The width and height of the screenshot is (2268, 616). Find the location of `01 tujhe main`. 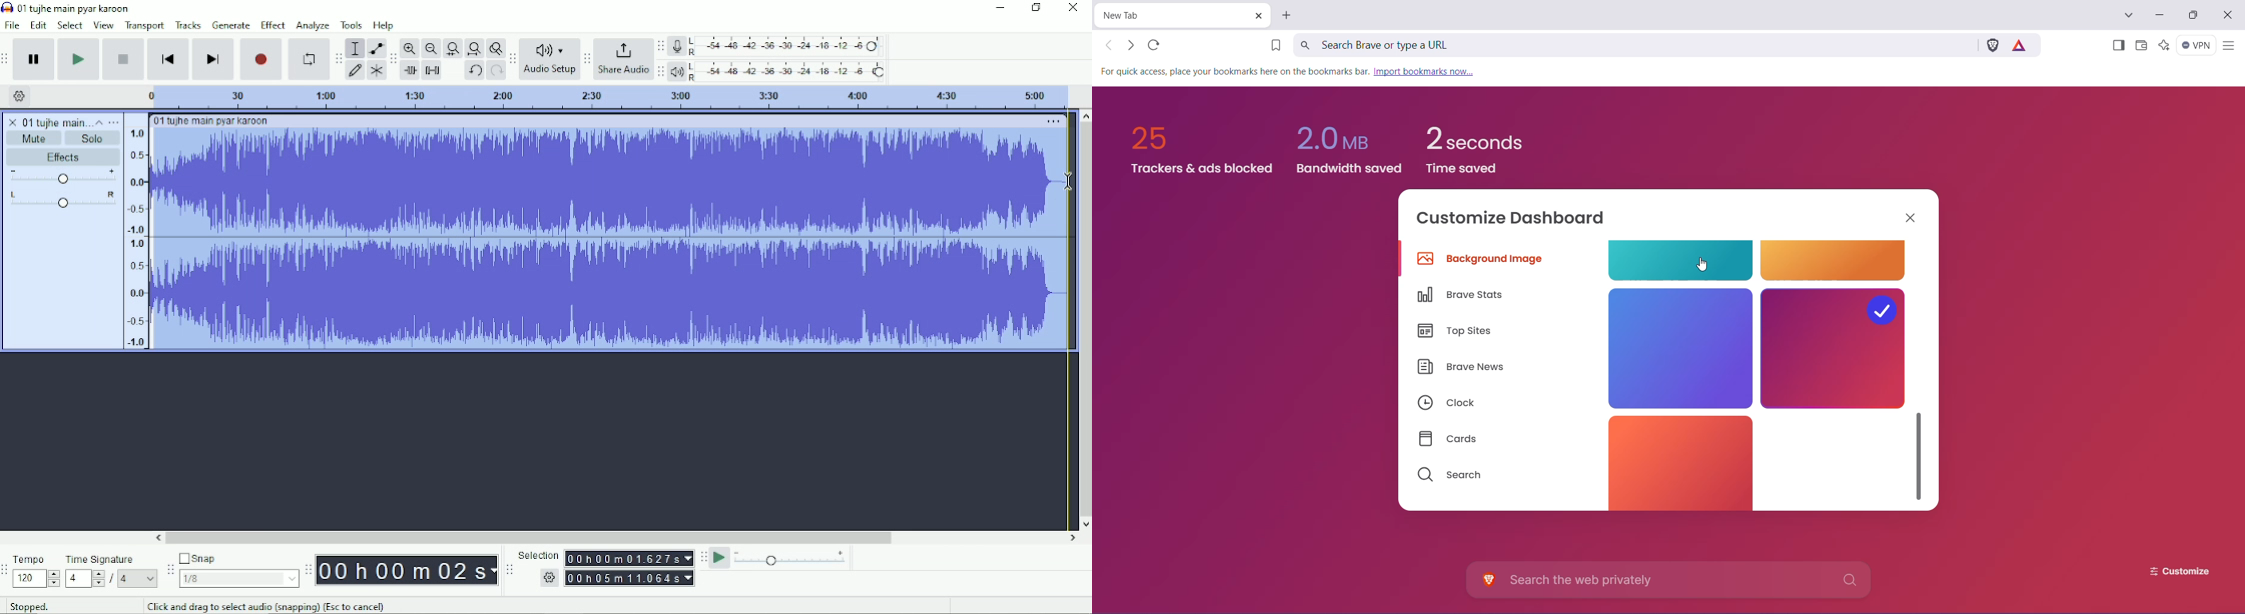

01 tujhe main is located at coordinates (55, 121).